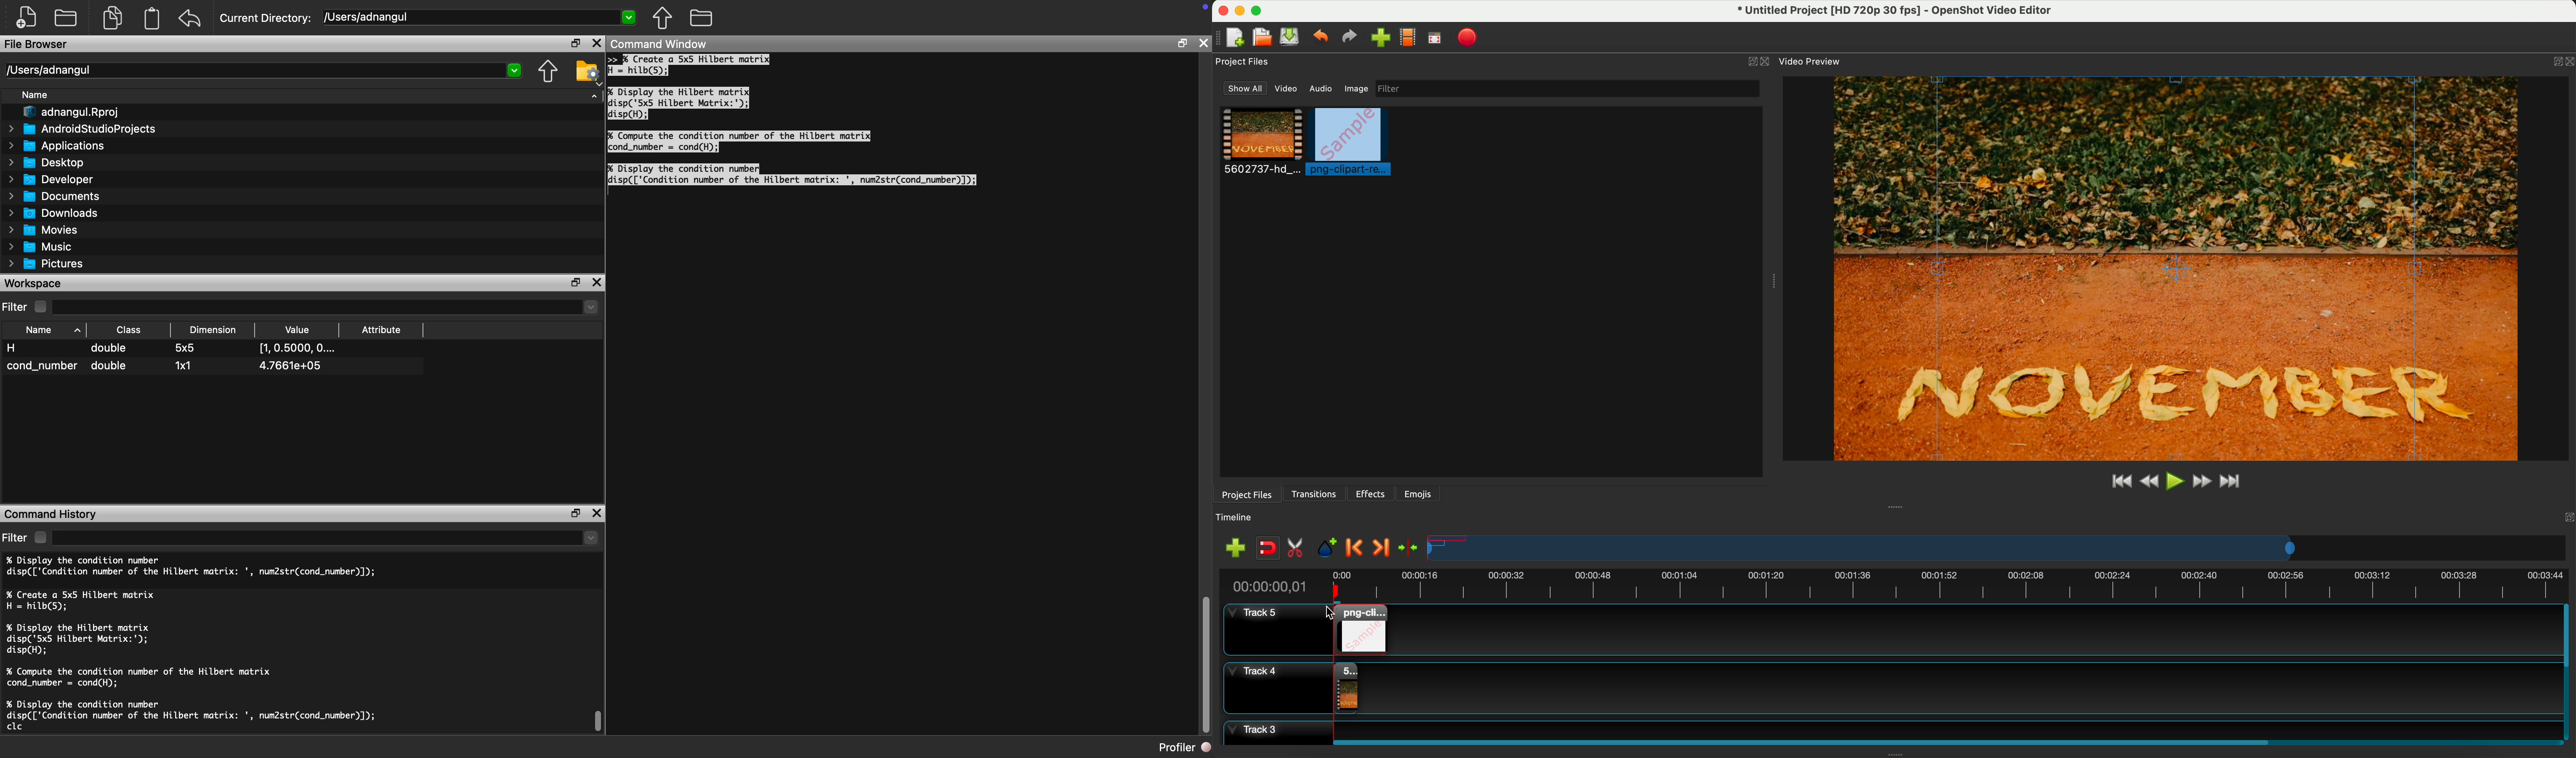 The image size is (2576, 784). What do you see at coordinates (54, 197) in the screenshot?
I see `Documents` at bounding box center [54, 197].